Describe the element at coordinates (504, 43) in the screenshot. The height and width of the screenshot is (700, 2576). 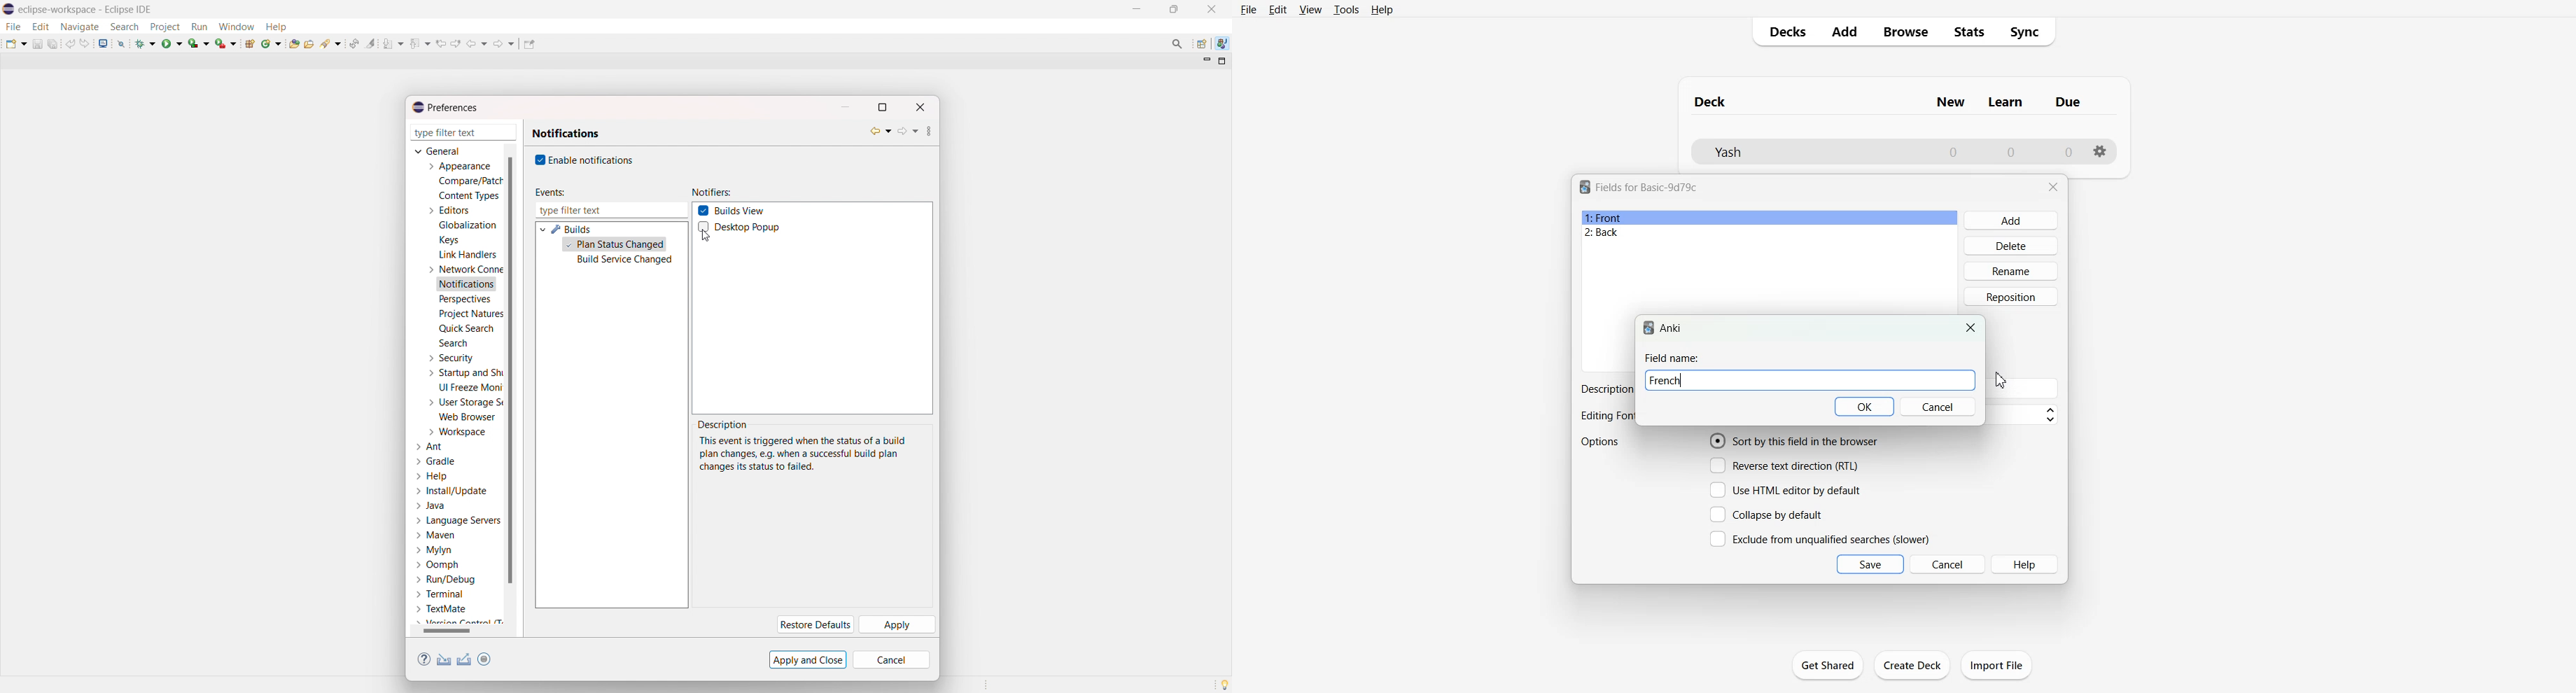
I see `foreward` at that location.